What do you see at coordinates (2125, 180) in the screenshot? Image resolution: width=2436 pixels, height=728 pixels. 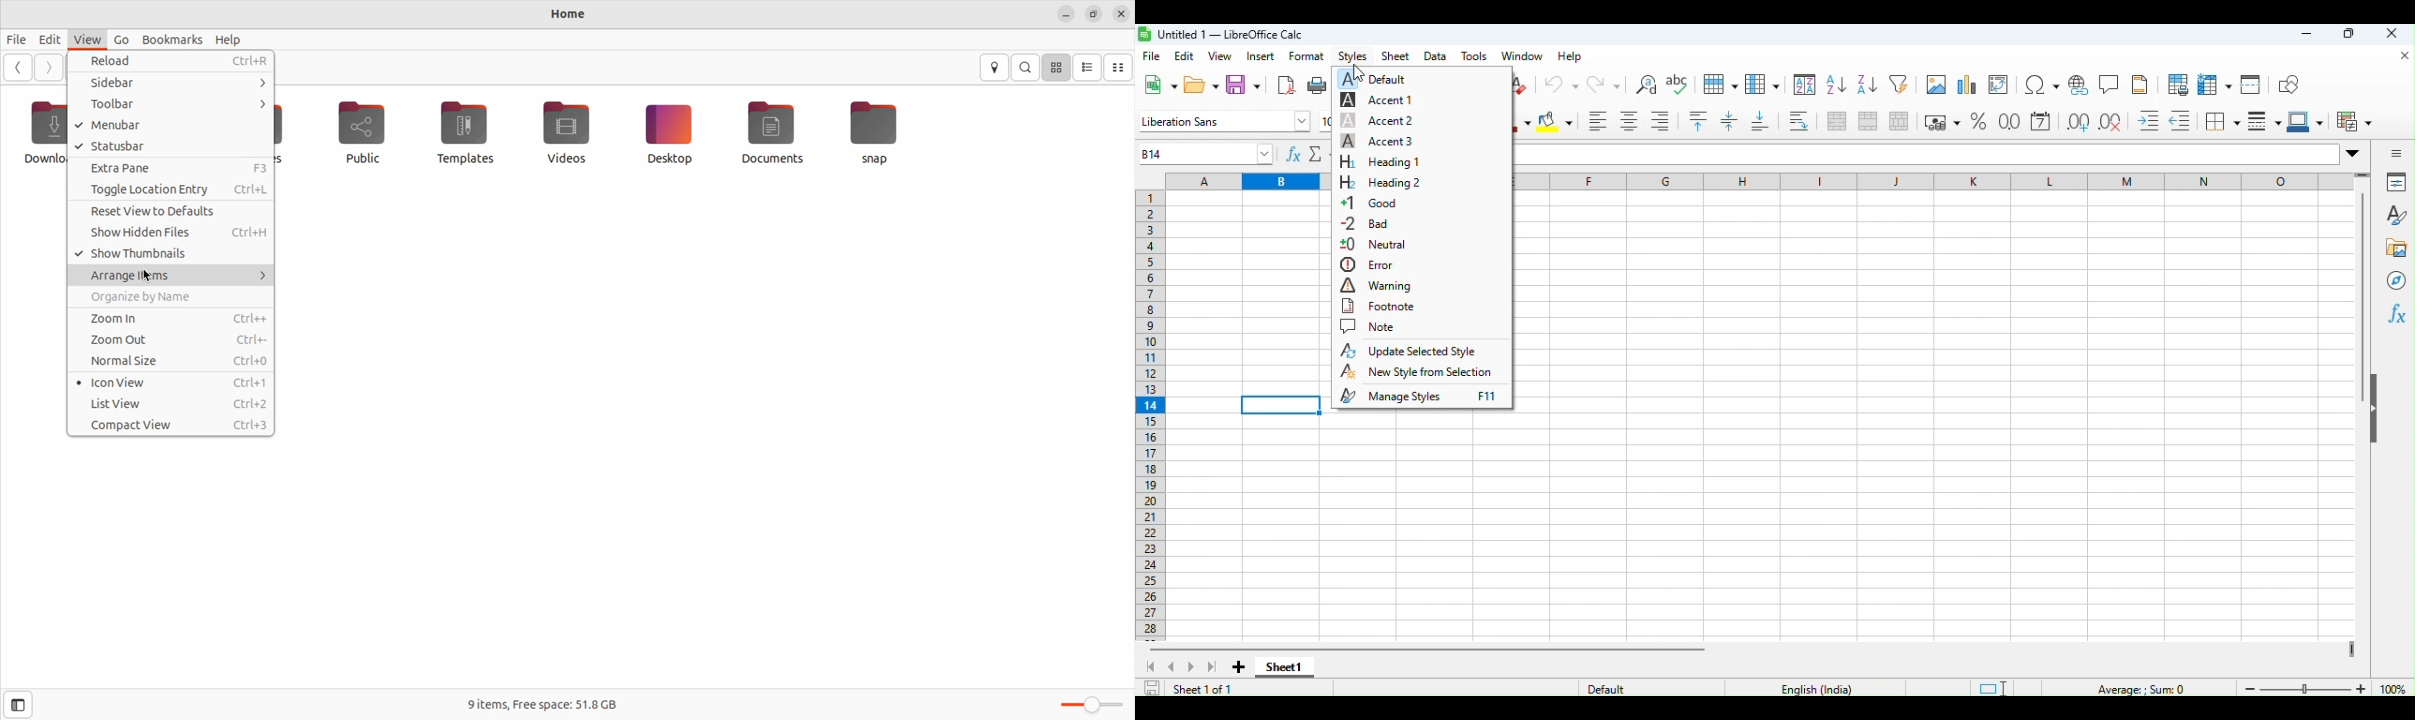 I see `m` at bounding box center [2125, 180].